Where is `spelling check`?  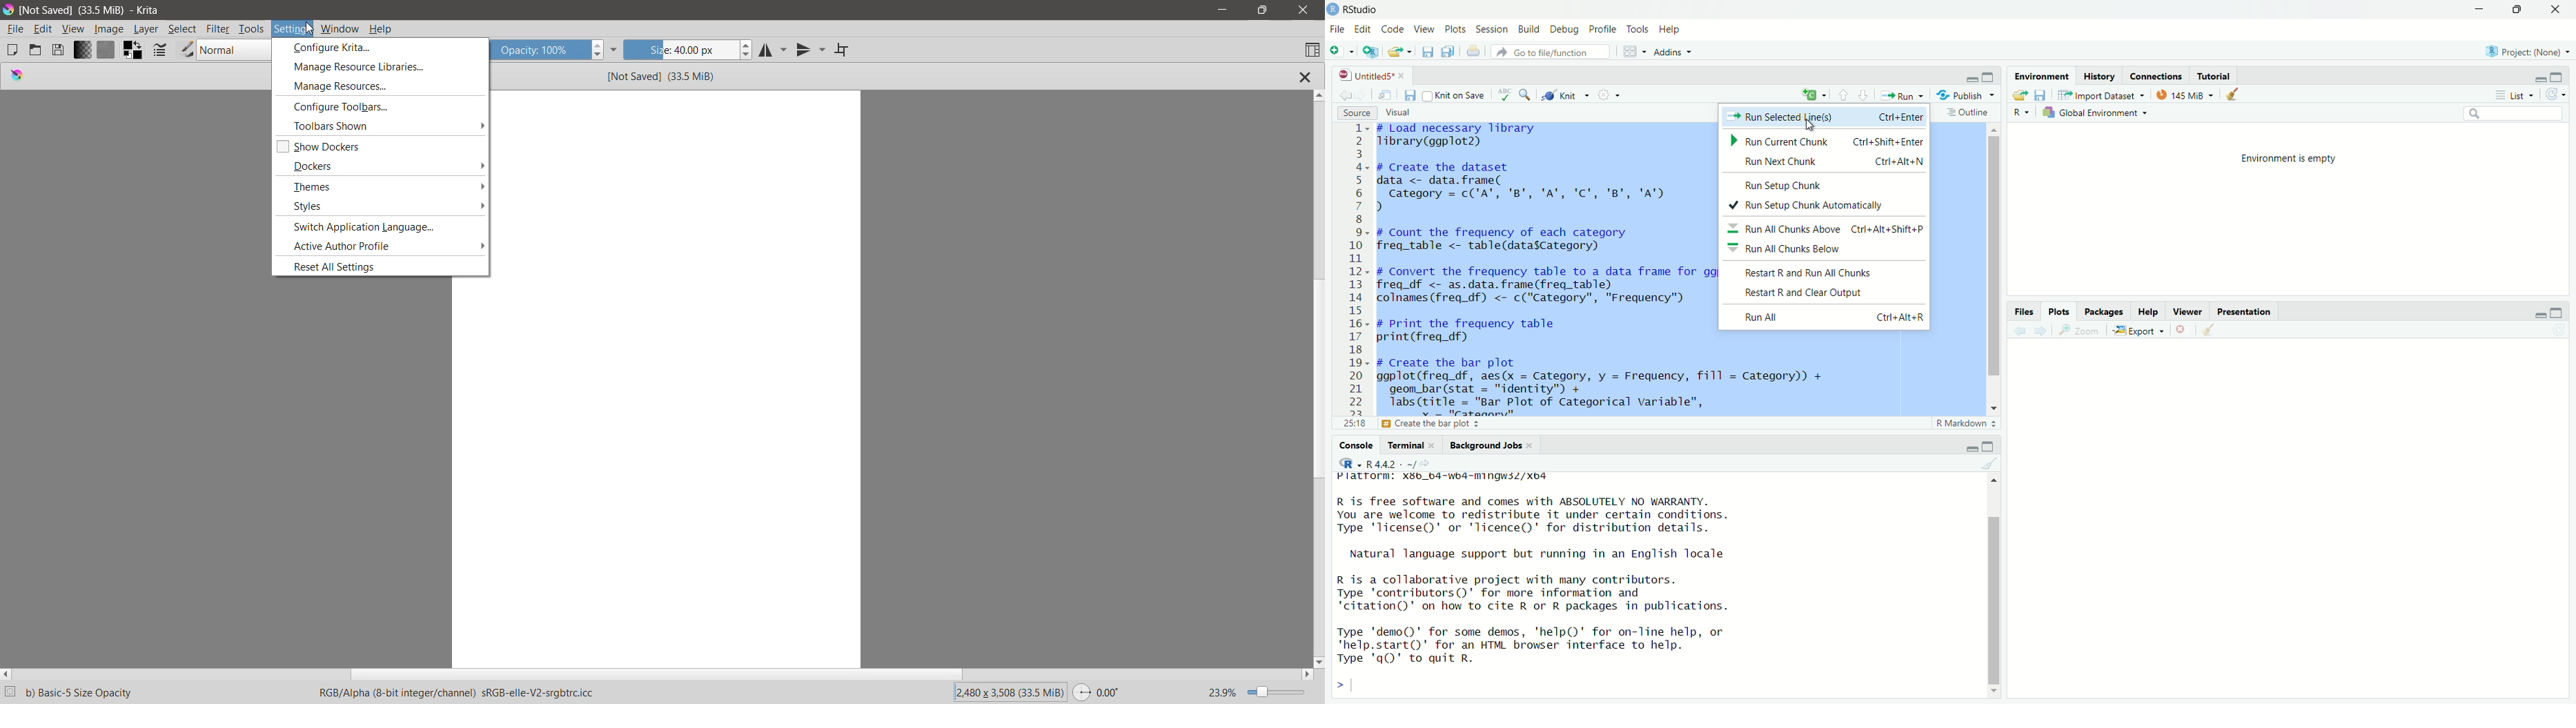 spelling check is located at coordinates (1505, 96).